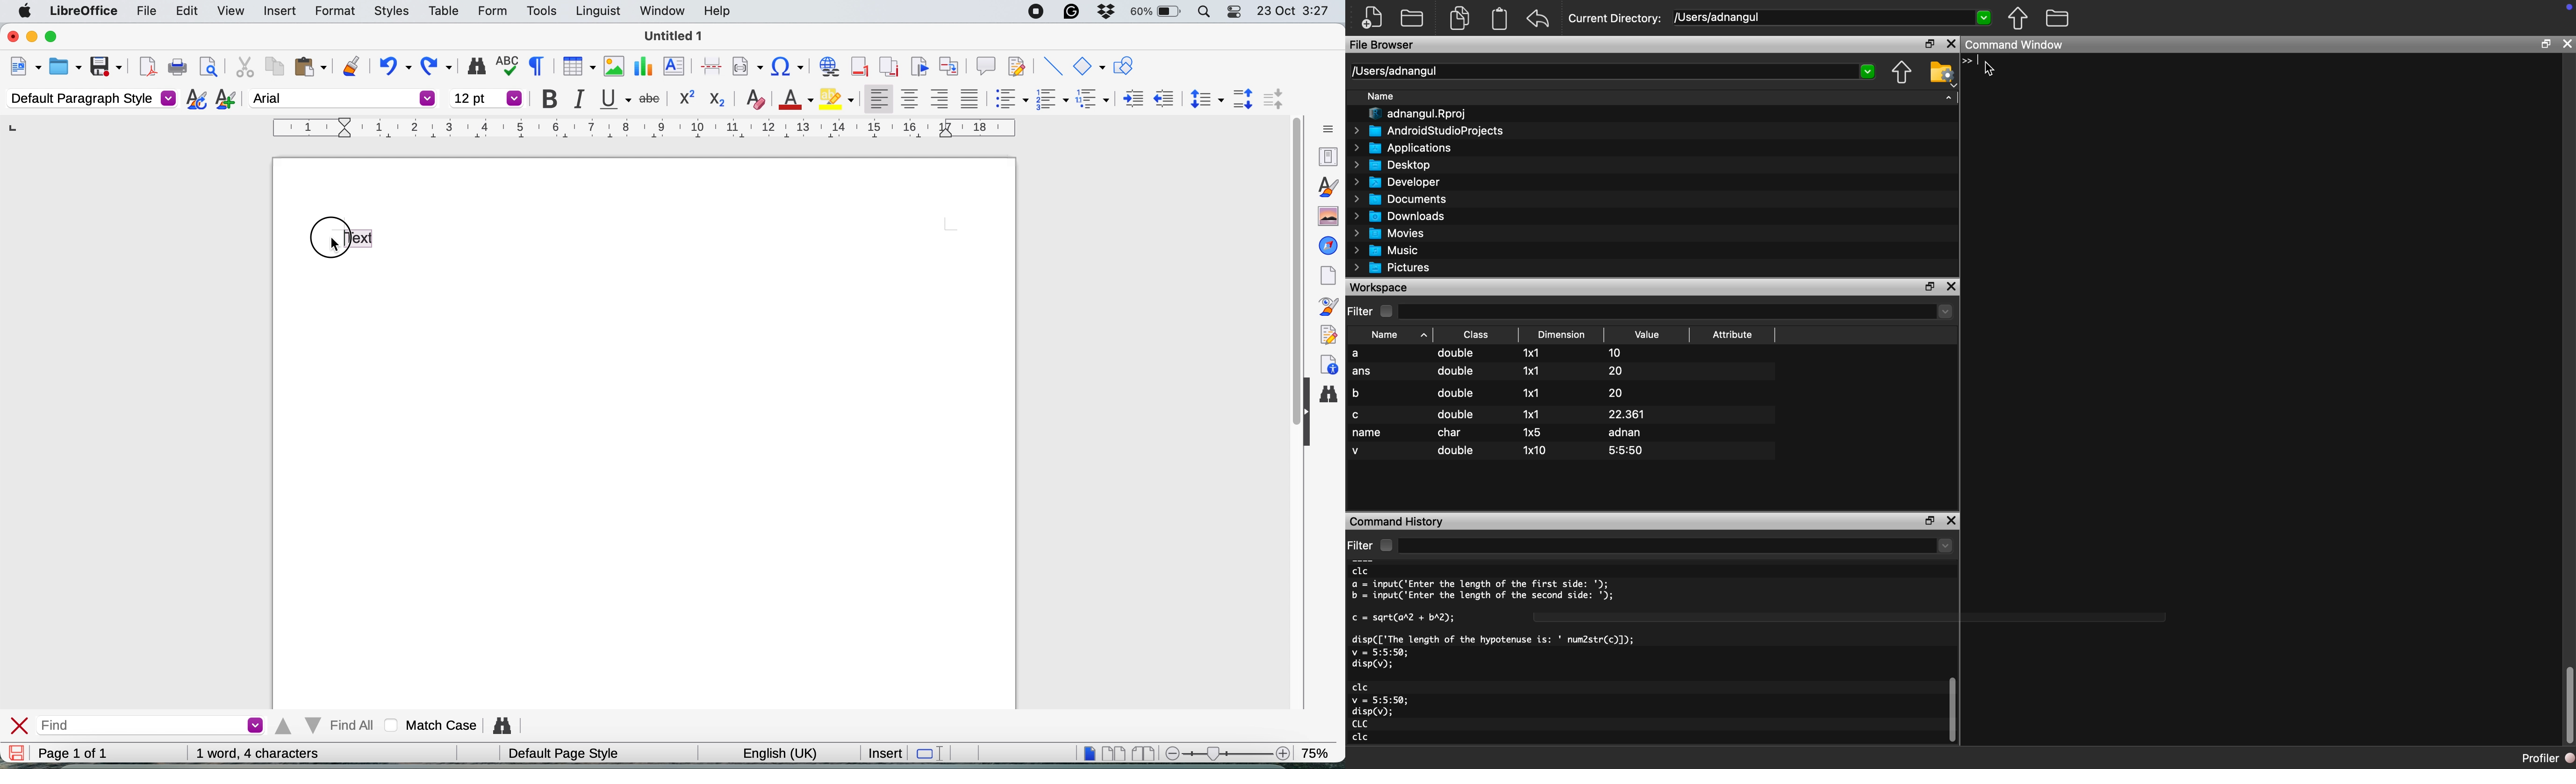  What do you see at coordinates (541, 12) in the screenshot?
I see `tools` at bounding box center [541, 12].